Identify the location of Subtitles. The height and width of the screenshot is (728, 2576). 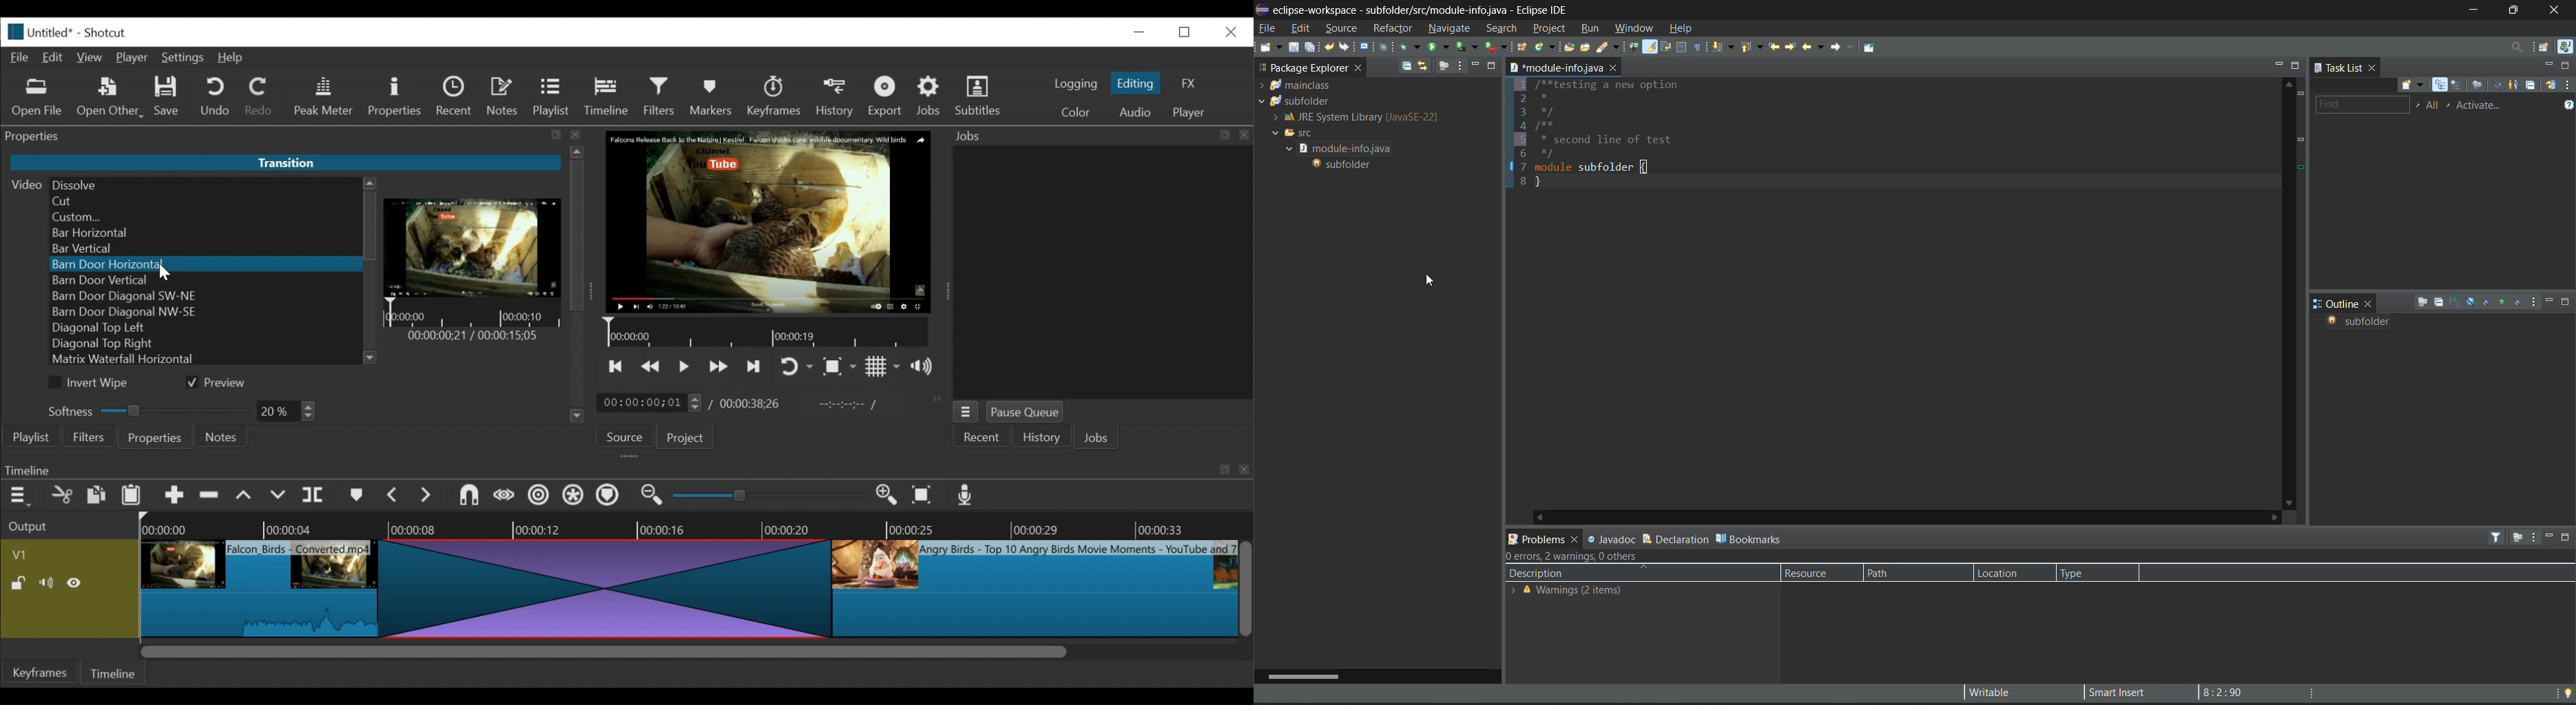
(978, 96).